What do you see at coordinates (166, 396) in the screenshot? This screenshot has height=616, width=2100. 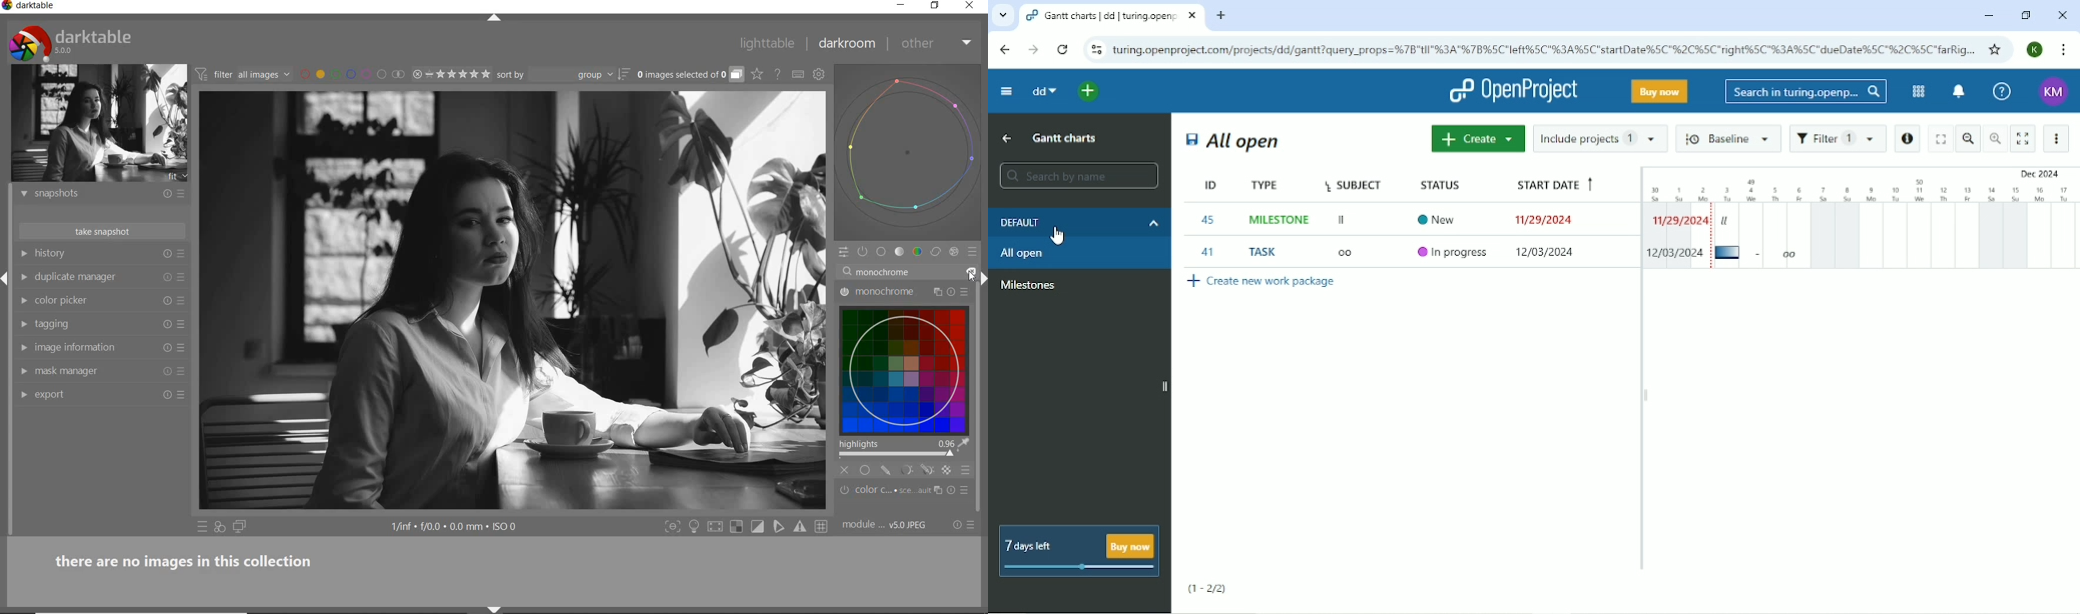 I see `reset` at bounding box center [166, 396].